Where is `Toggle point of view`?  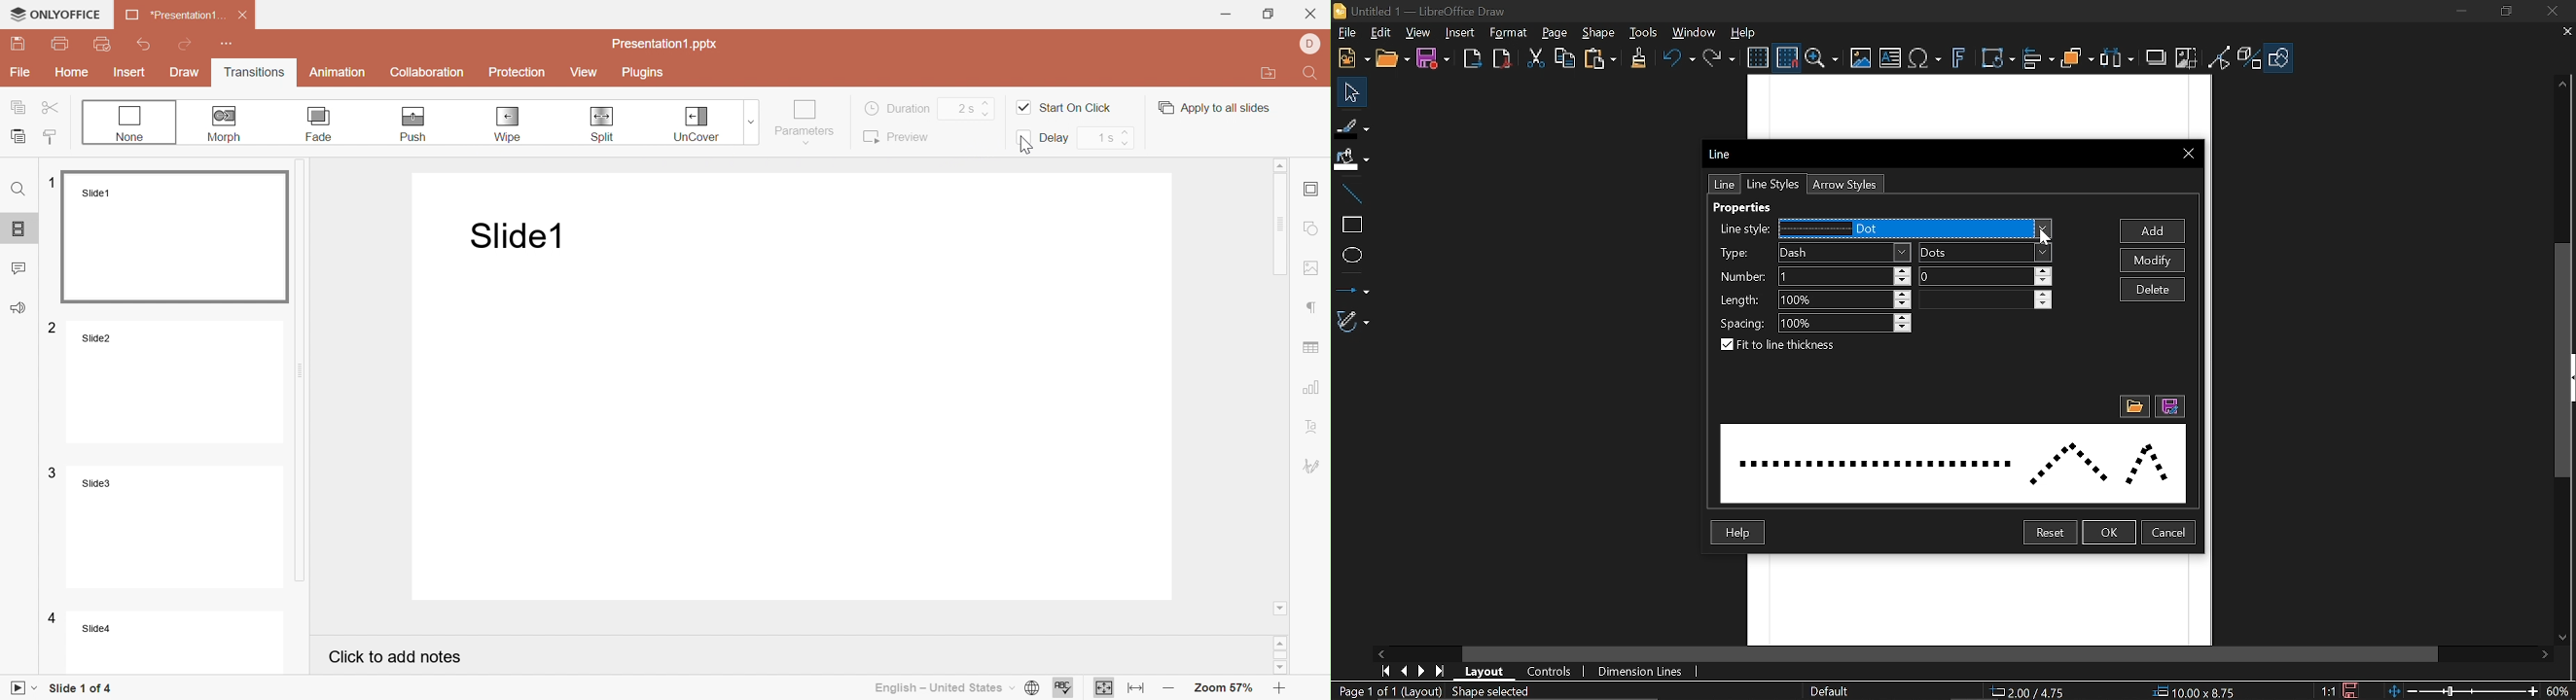
Toggle point of view is located at coordinates (2220, 58).